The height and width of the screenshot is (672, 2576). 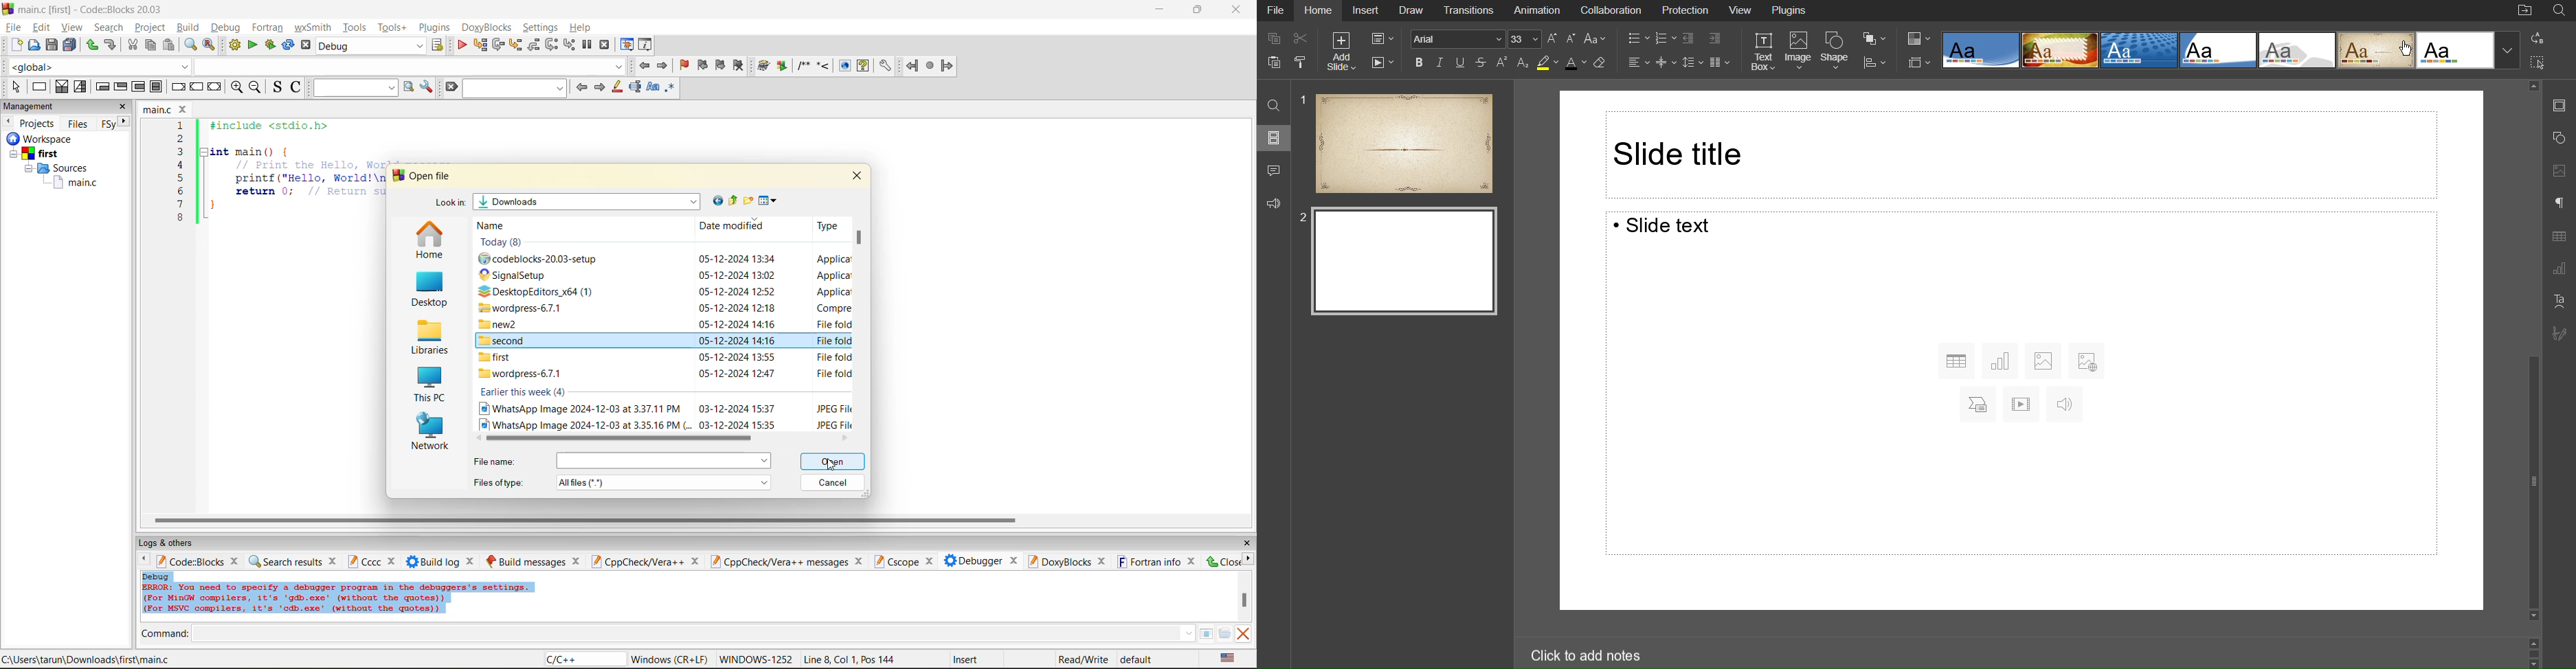 I want to click on Text Color, so click(x=1573, y=63).